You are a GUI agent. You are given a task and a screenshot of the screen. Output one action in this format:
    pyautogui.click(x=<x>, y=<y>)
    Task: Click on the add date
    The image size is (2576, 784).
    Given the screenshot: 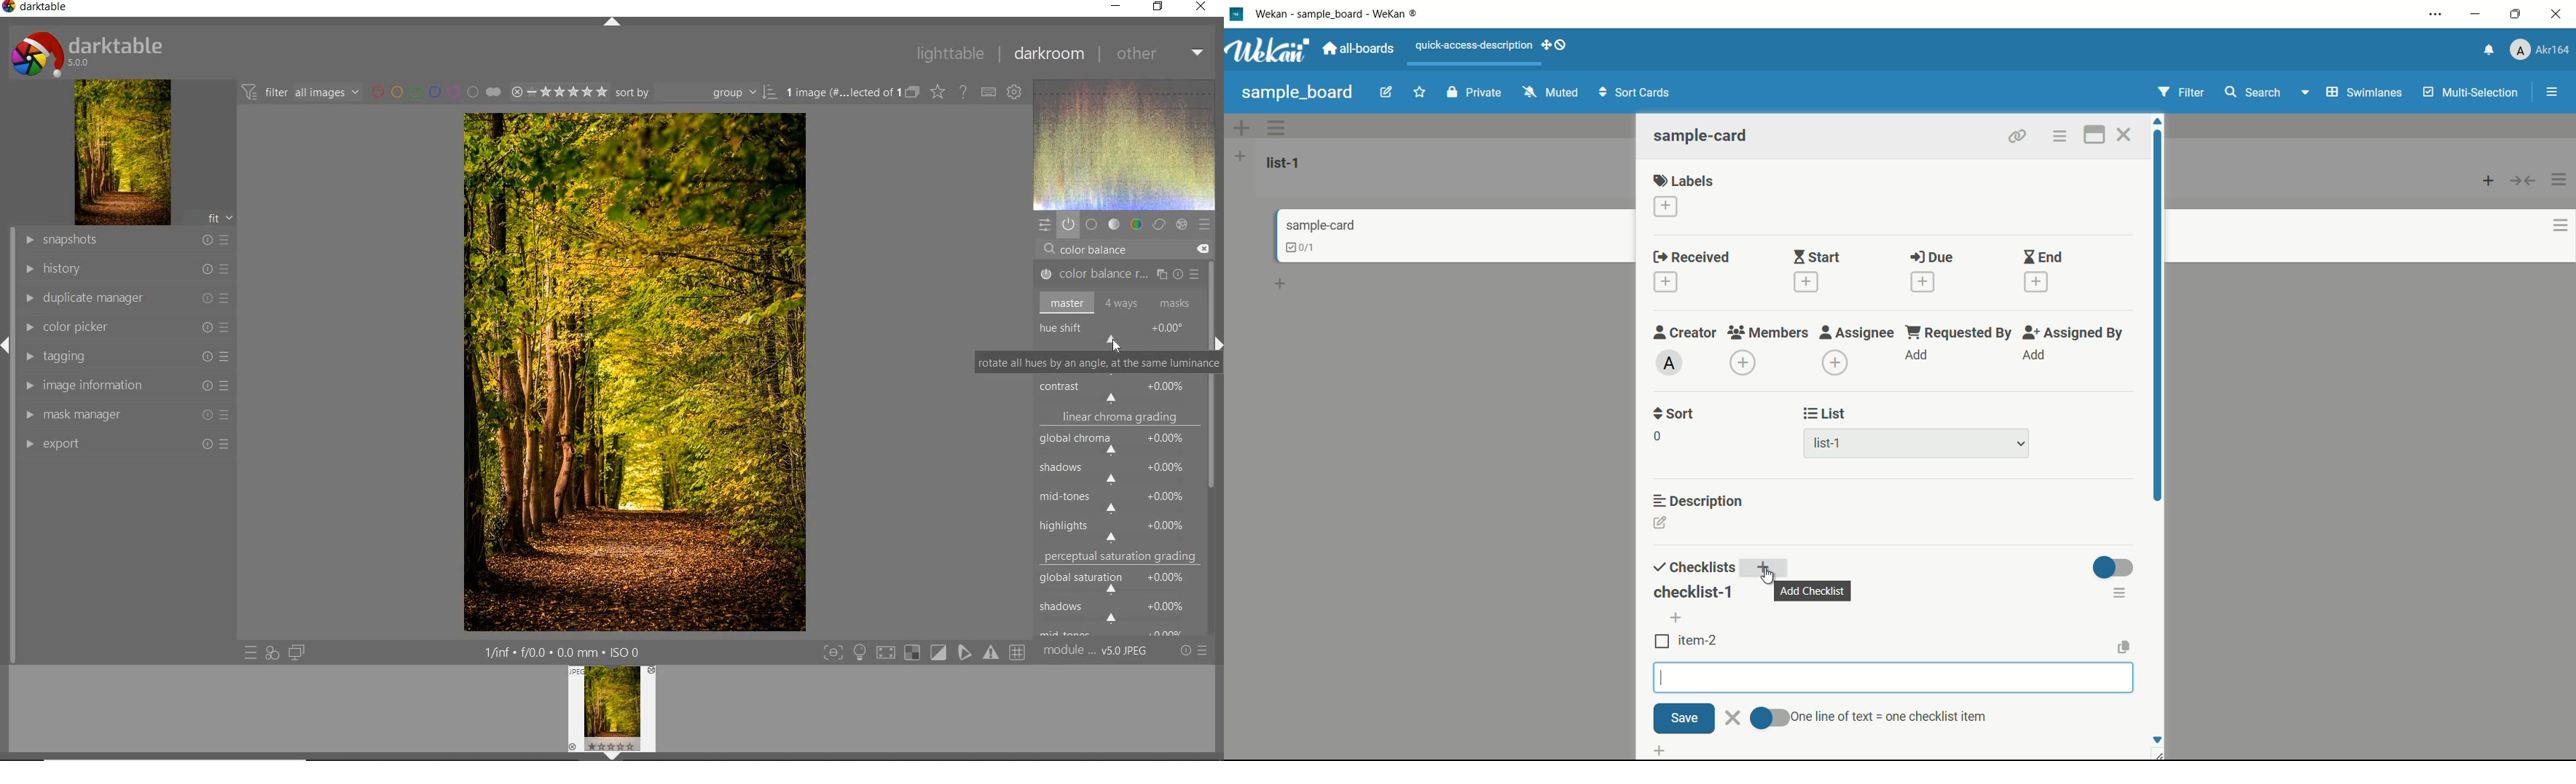 What is the action you would take?
    pyautogui.click(x=1665, y=283)
    